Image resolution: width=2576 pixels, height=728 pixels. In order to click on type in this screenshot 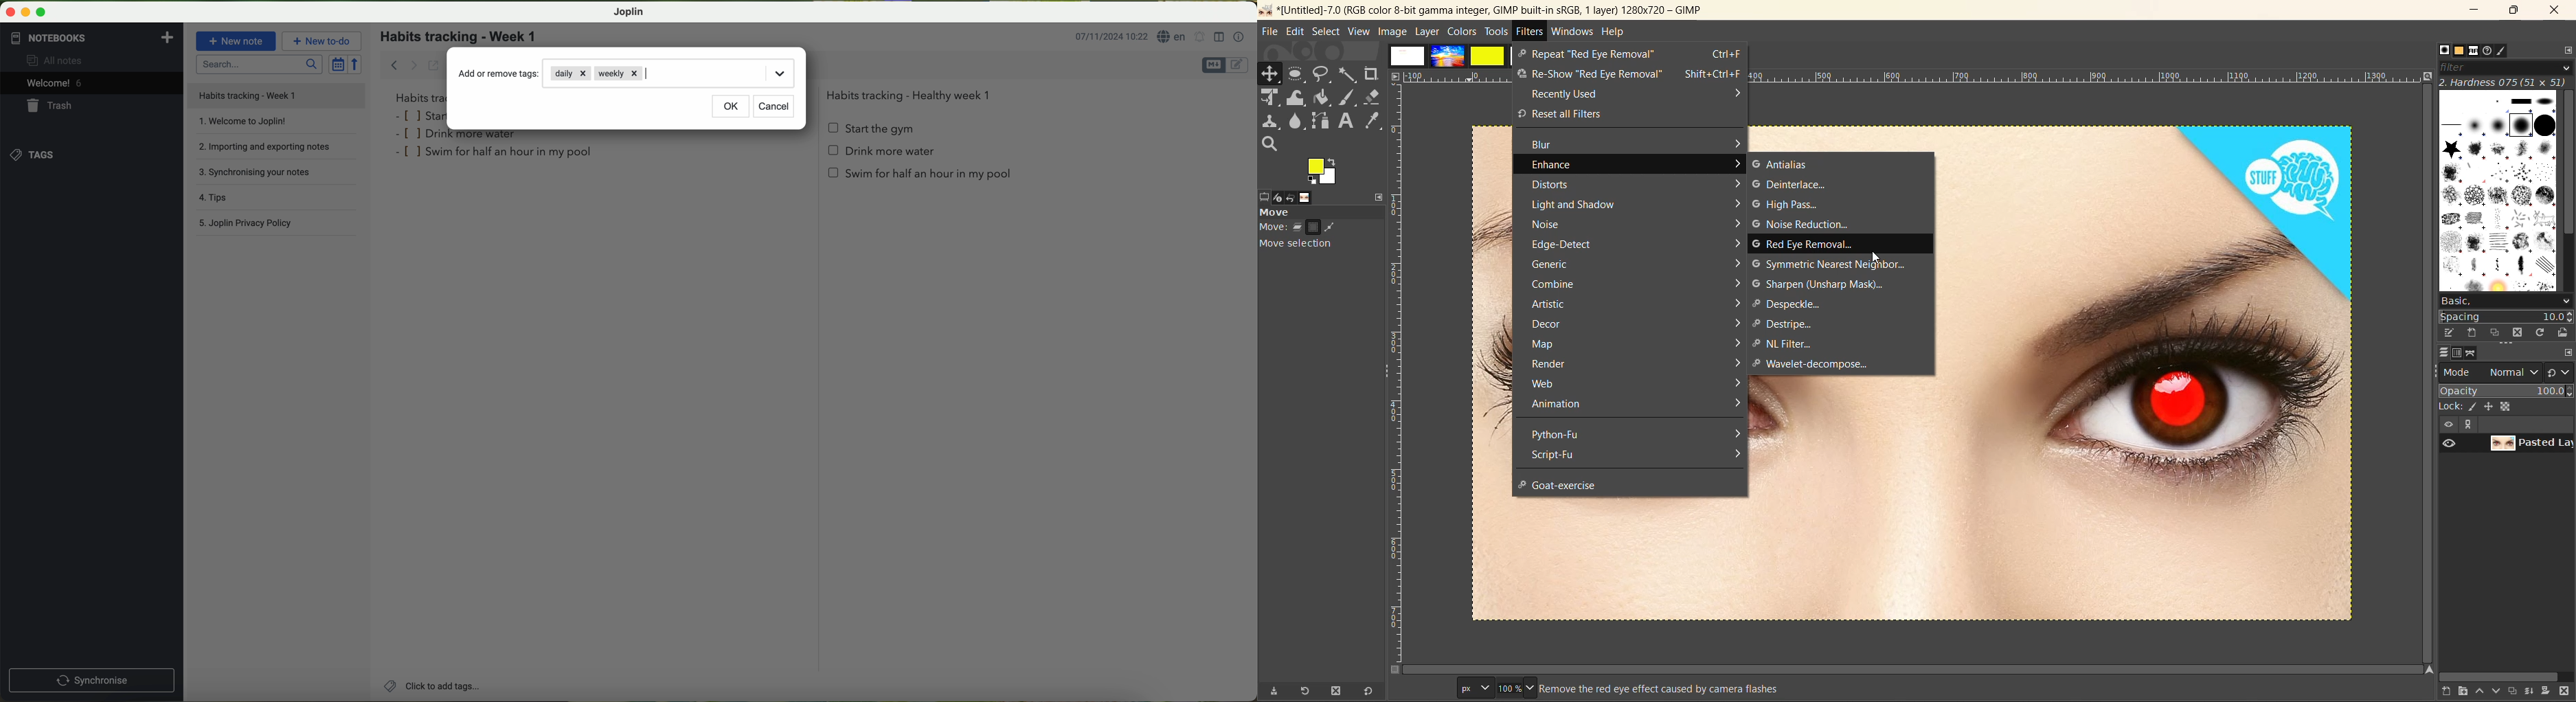, I will do `click(653, 74)`.